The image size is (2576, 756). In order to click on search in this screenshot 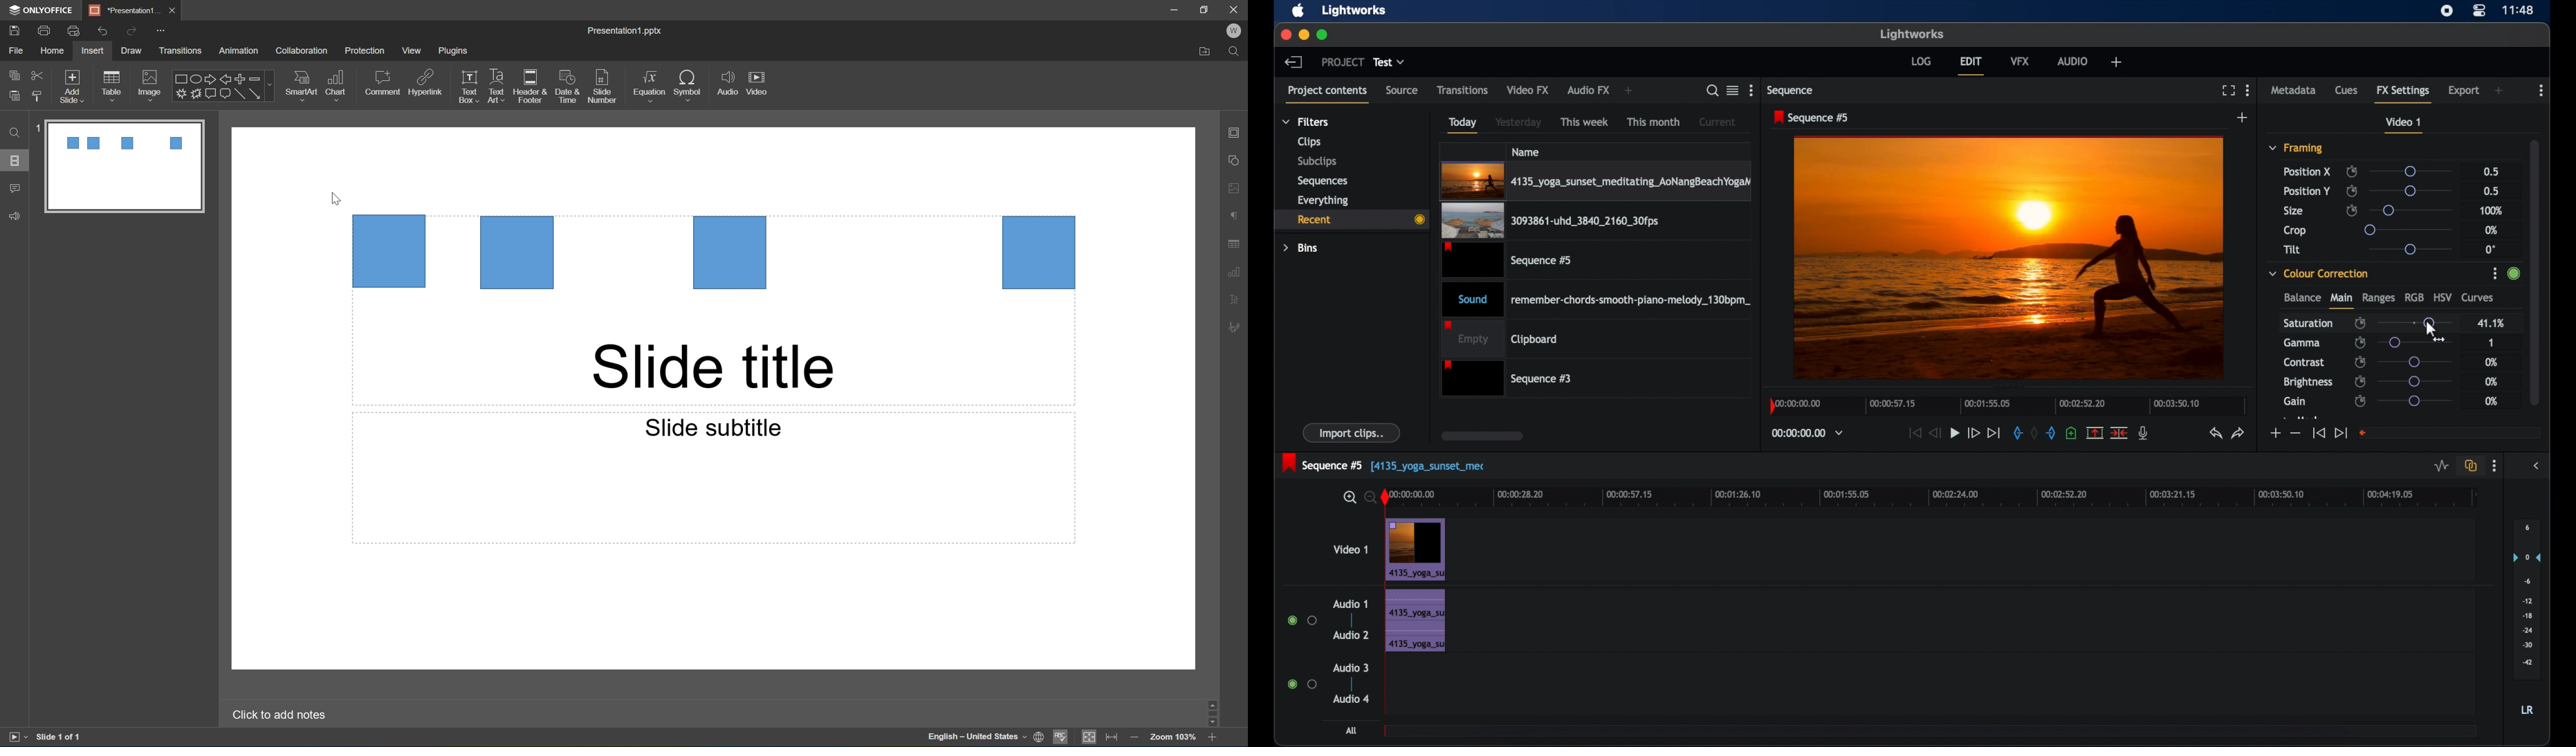, I will do `click(1713, 91)`.